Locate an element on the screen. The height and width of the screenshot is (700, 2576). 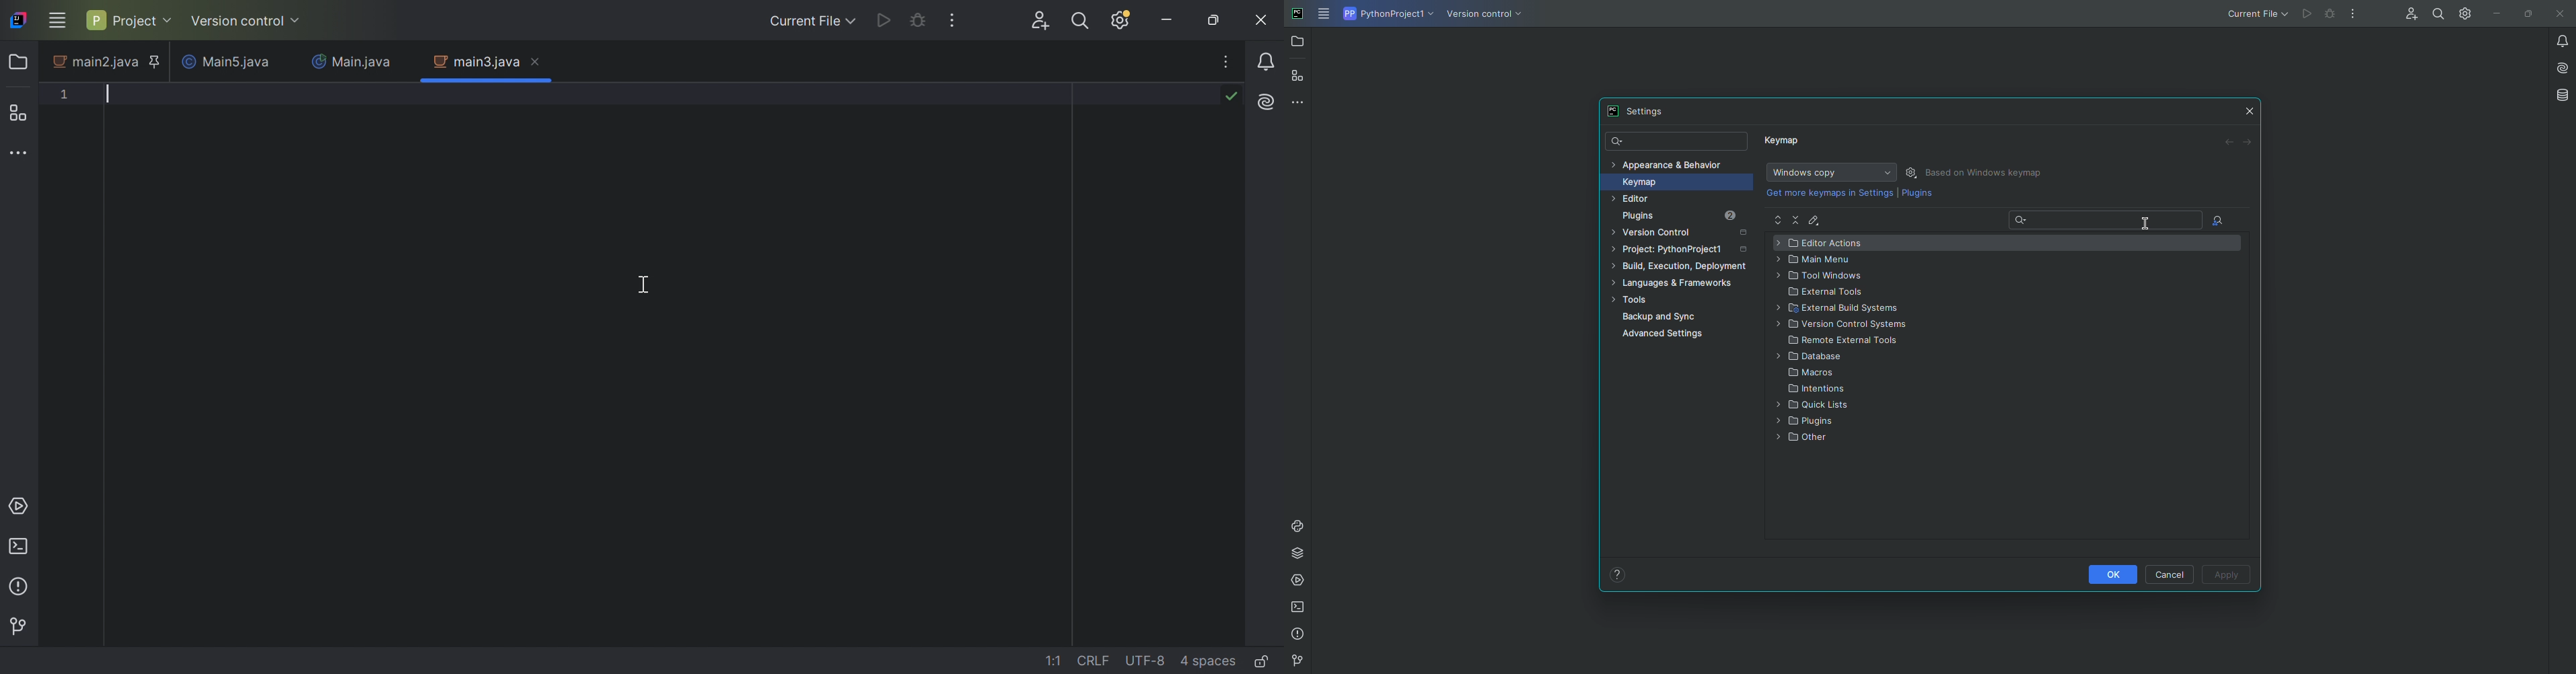
Project is located at coordinates (1682, 252).